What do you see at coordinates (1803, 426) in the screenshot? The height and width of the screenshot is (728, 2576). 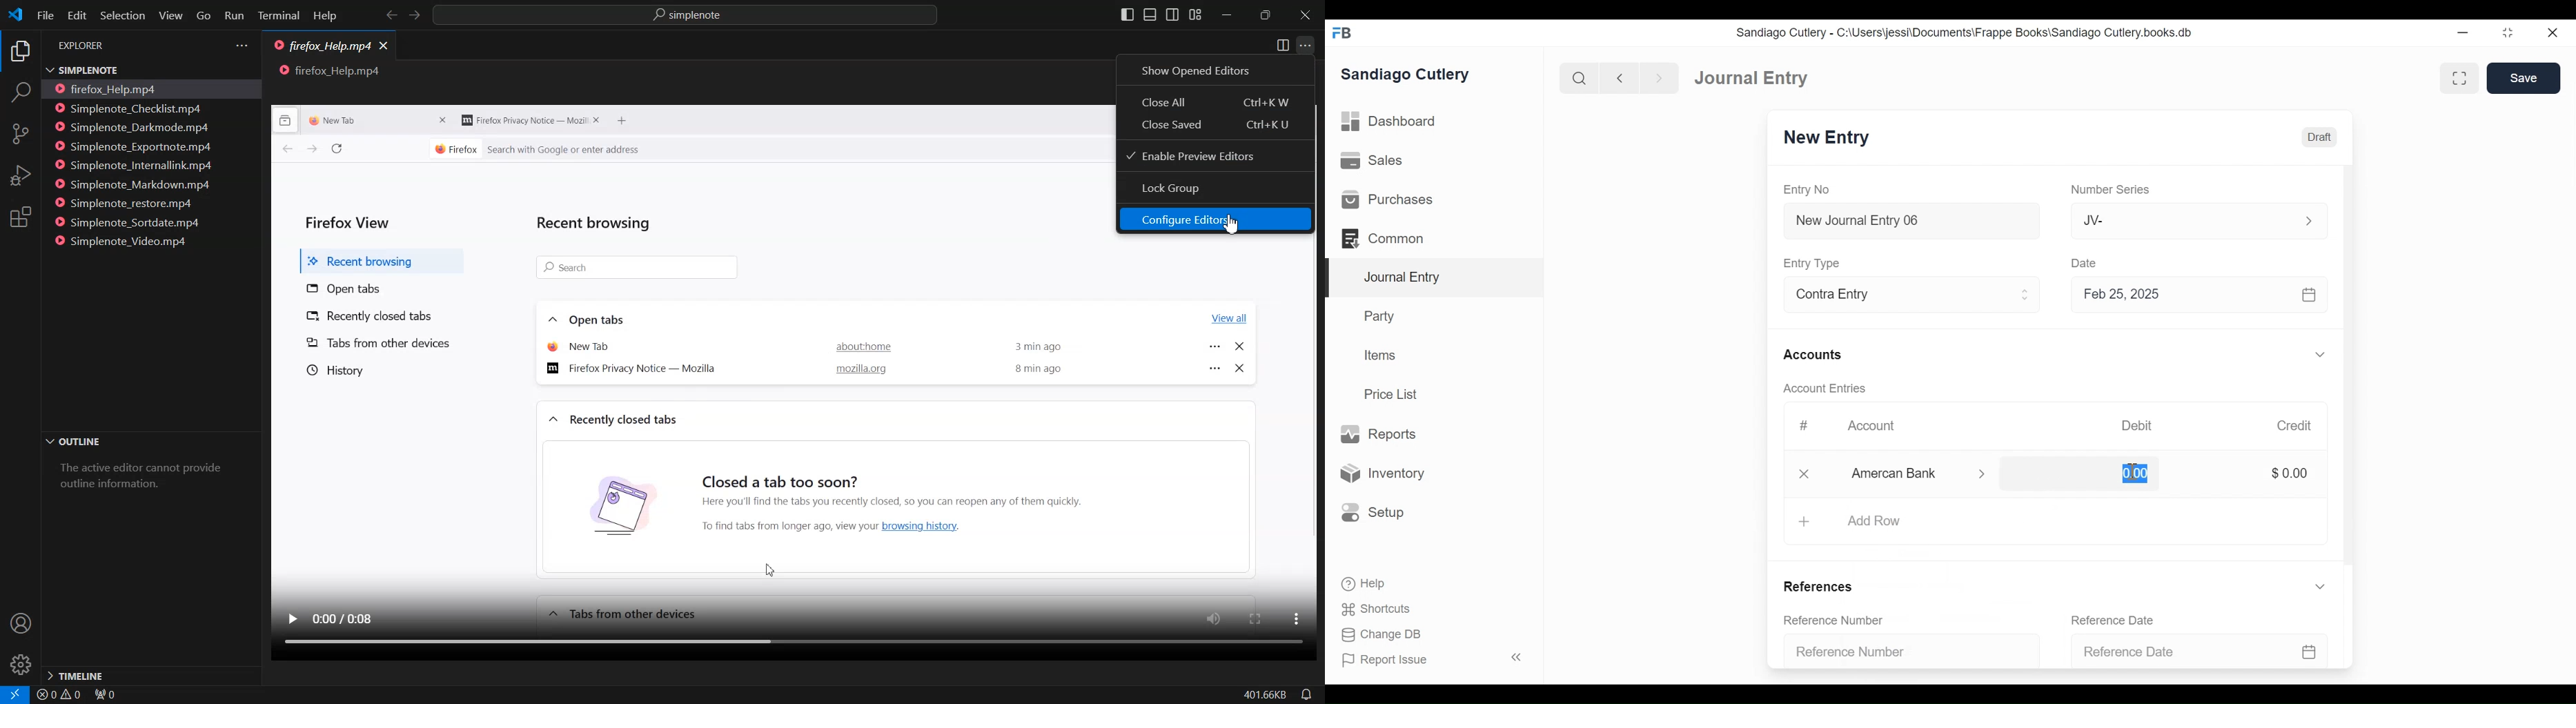 I see `#` at bounding box center [1803, 426].